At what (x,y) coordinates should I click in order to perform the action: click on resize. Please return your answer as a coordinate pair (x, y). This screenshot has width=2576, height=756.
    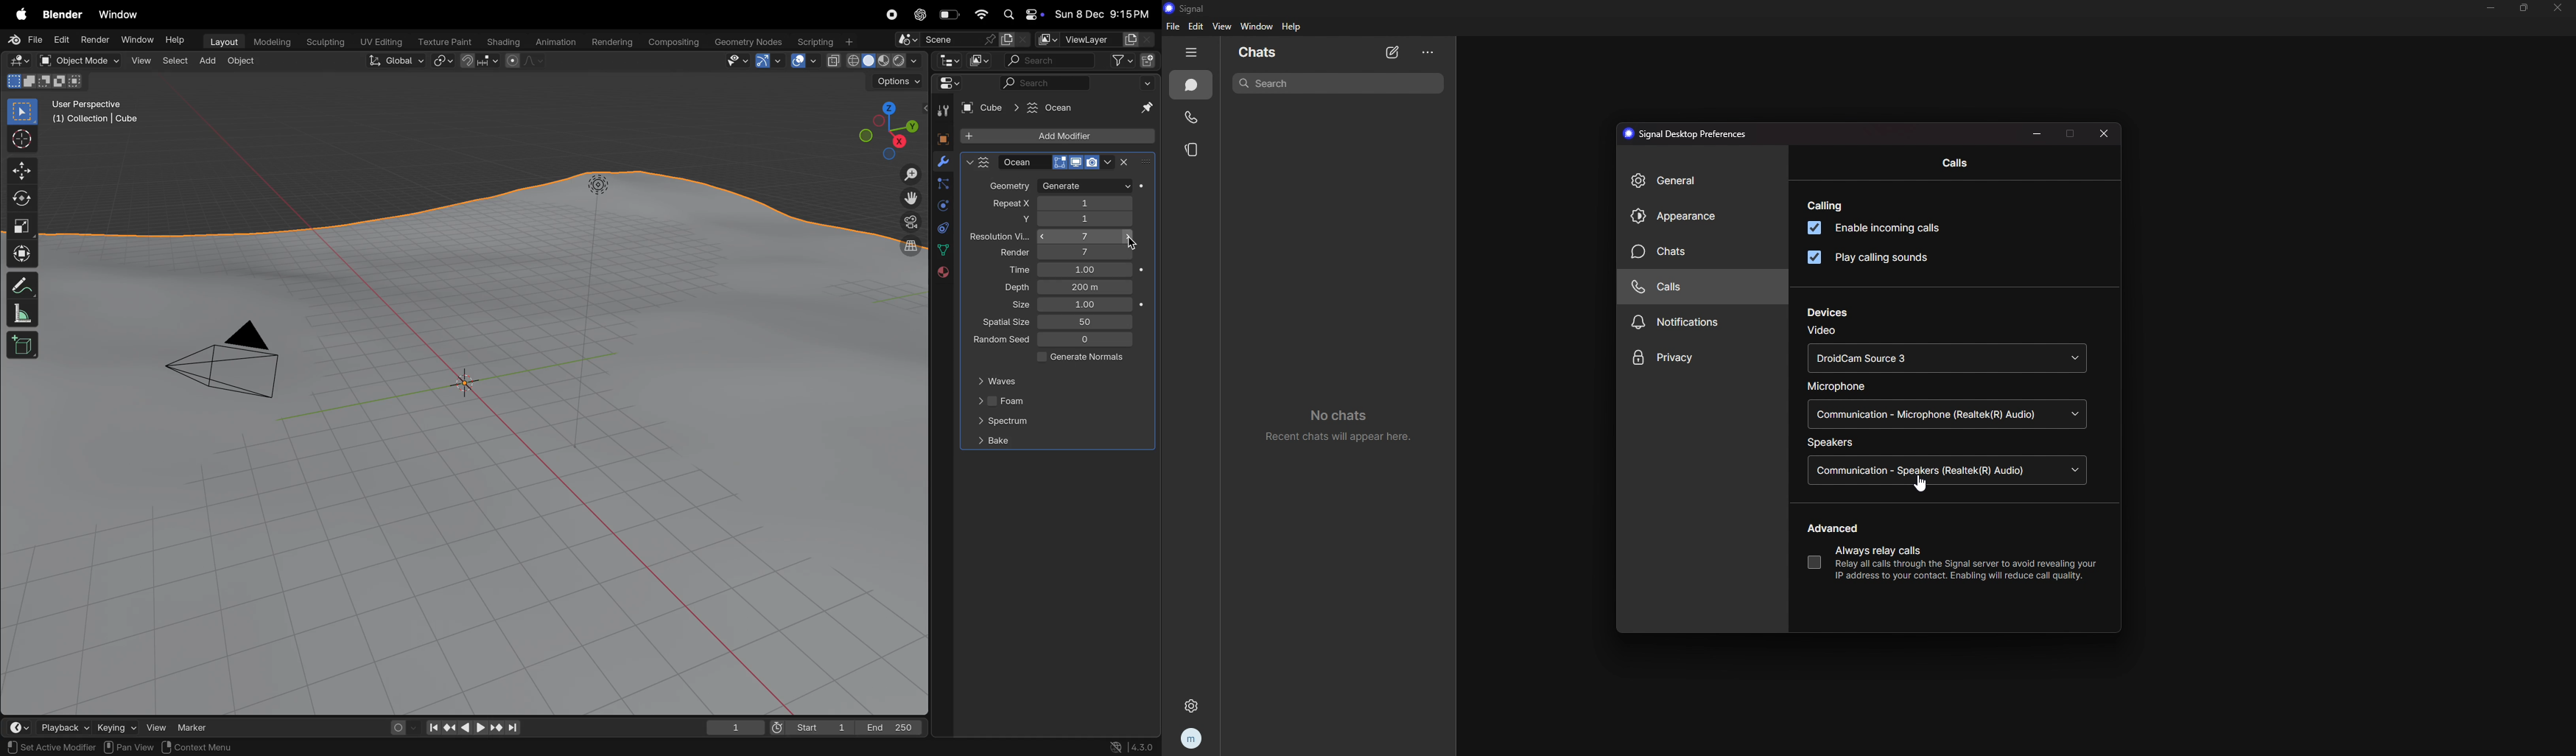
    Looking at the image, I should click on (2525, 7).